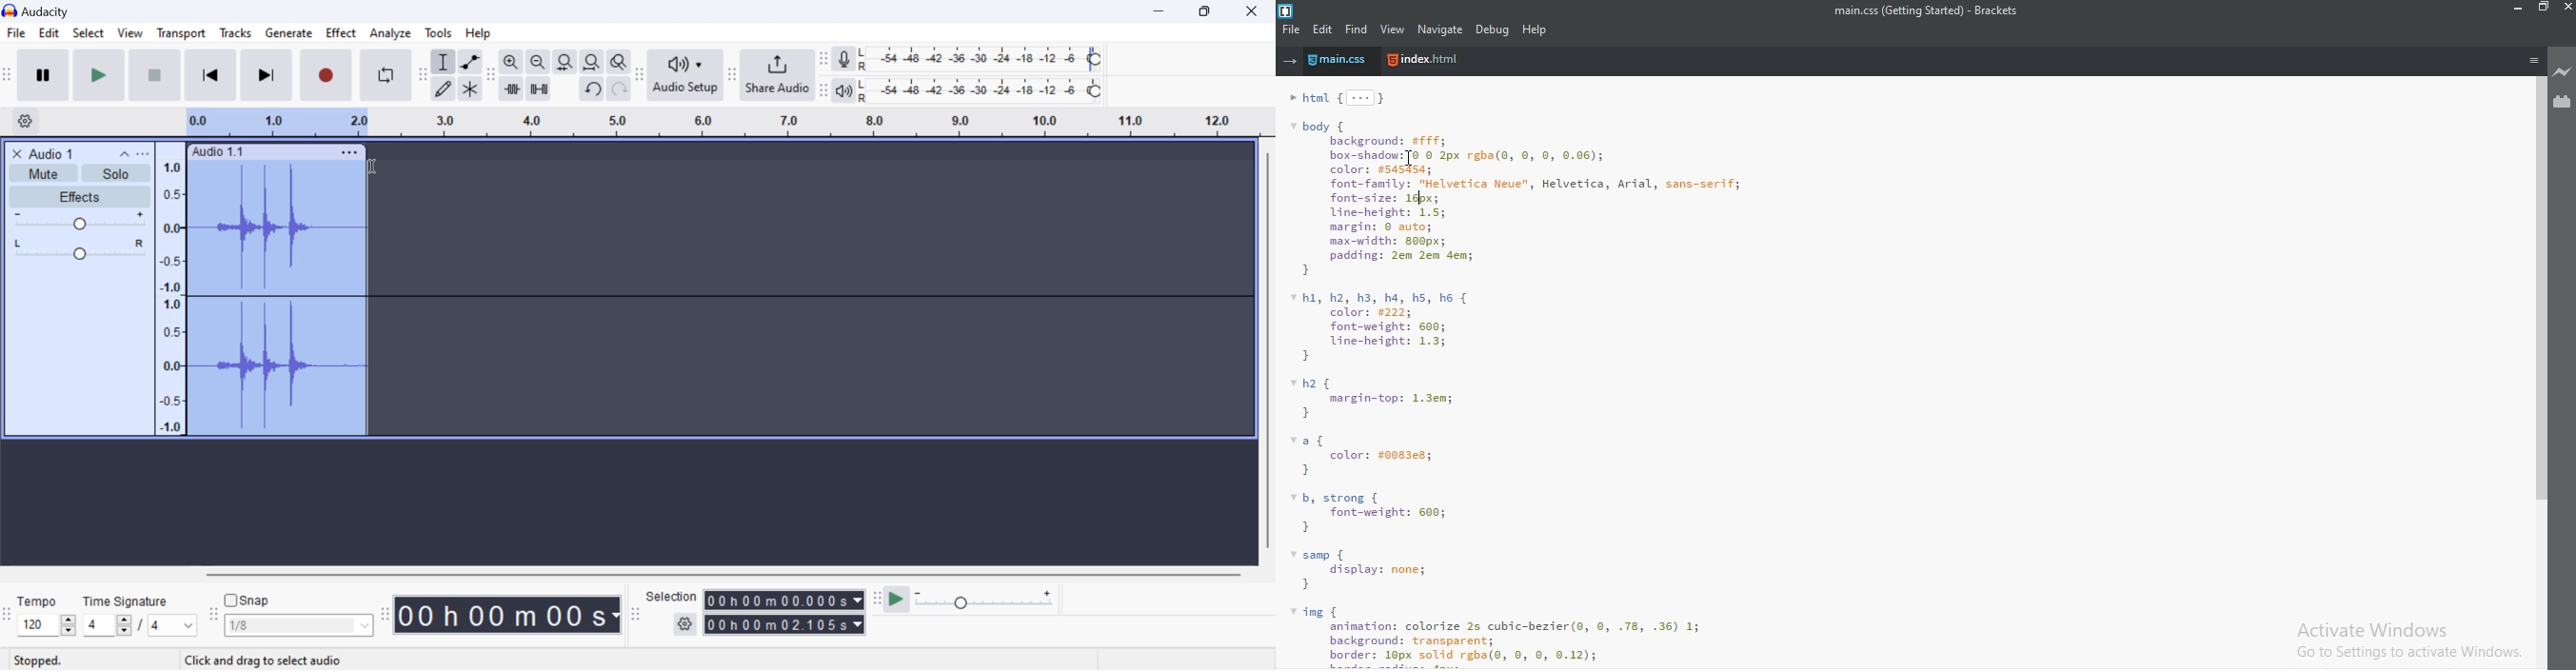  I want to click on Effect, so click(342, 35).